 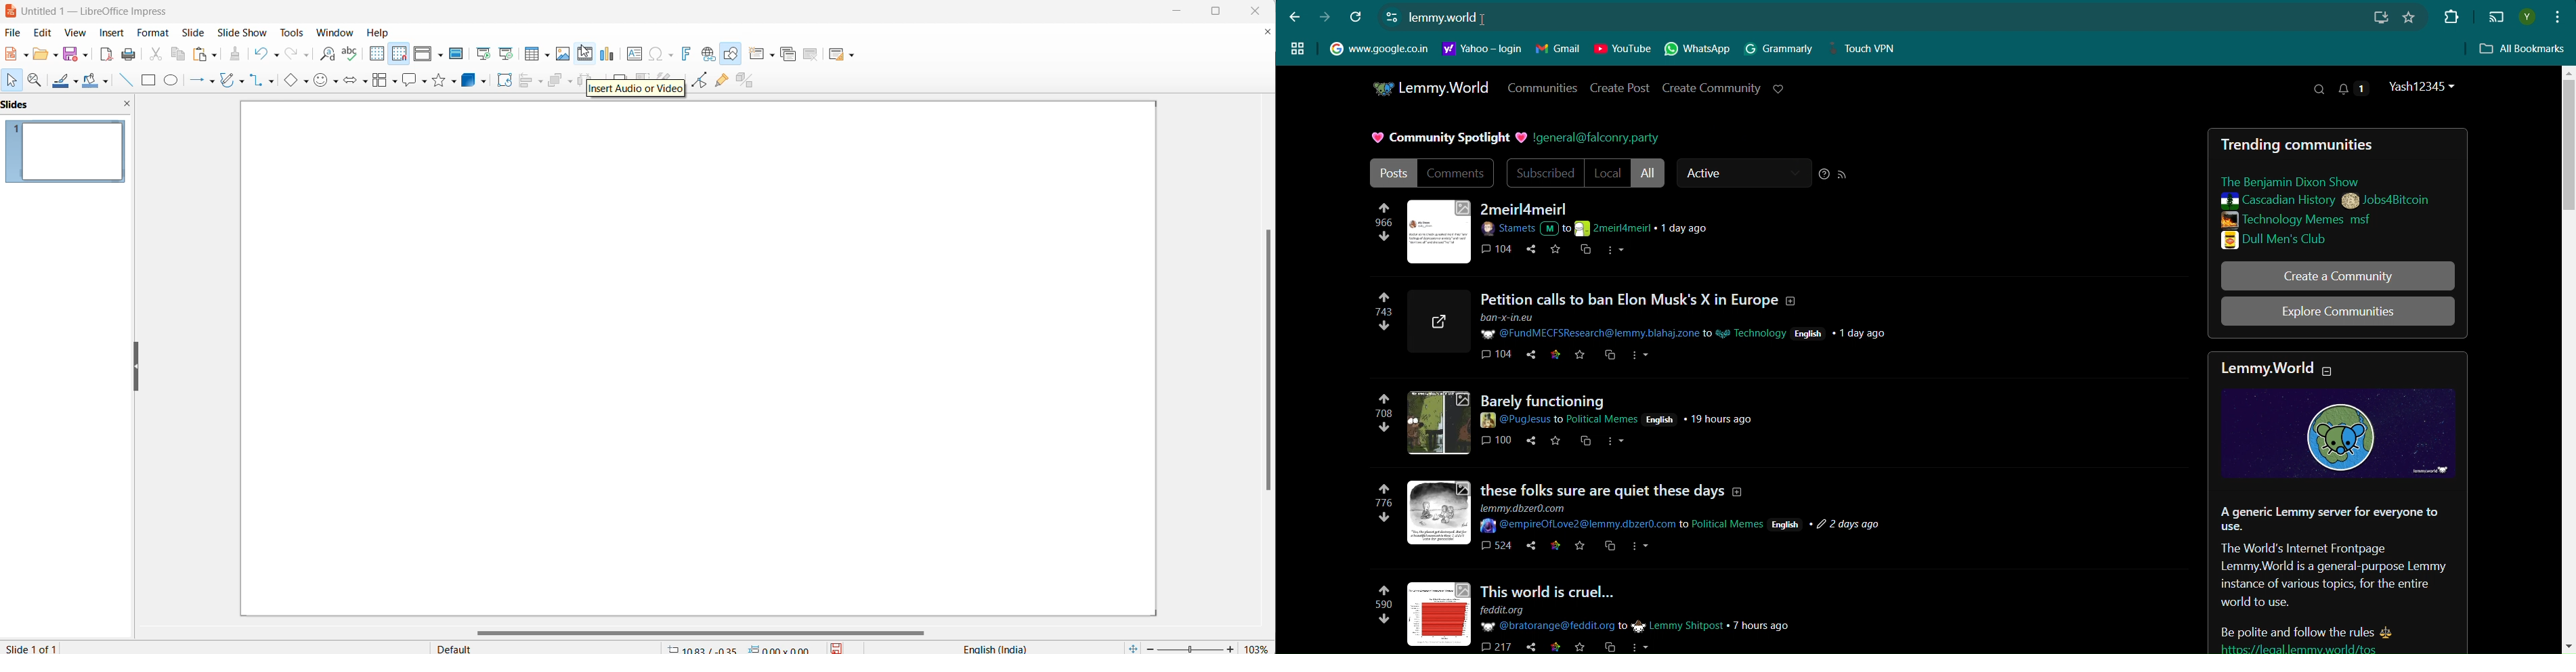 I want to click on paste options, so click(x=216, y=55).